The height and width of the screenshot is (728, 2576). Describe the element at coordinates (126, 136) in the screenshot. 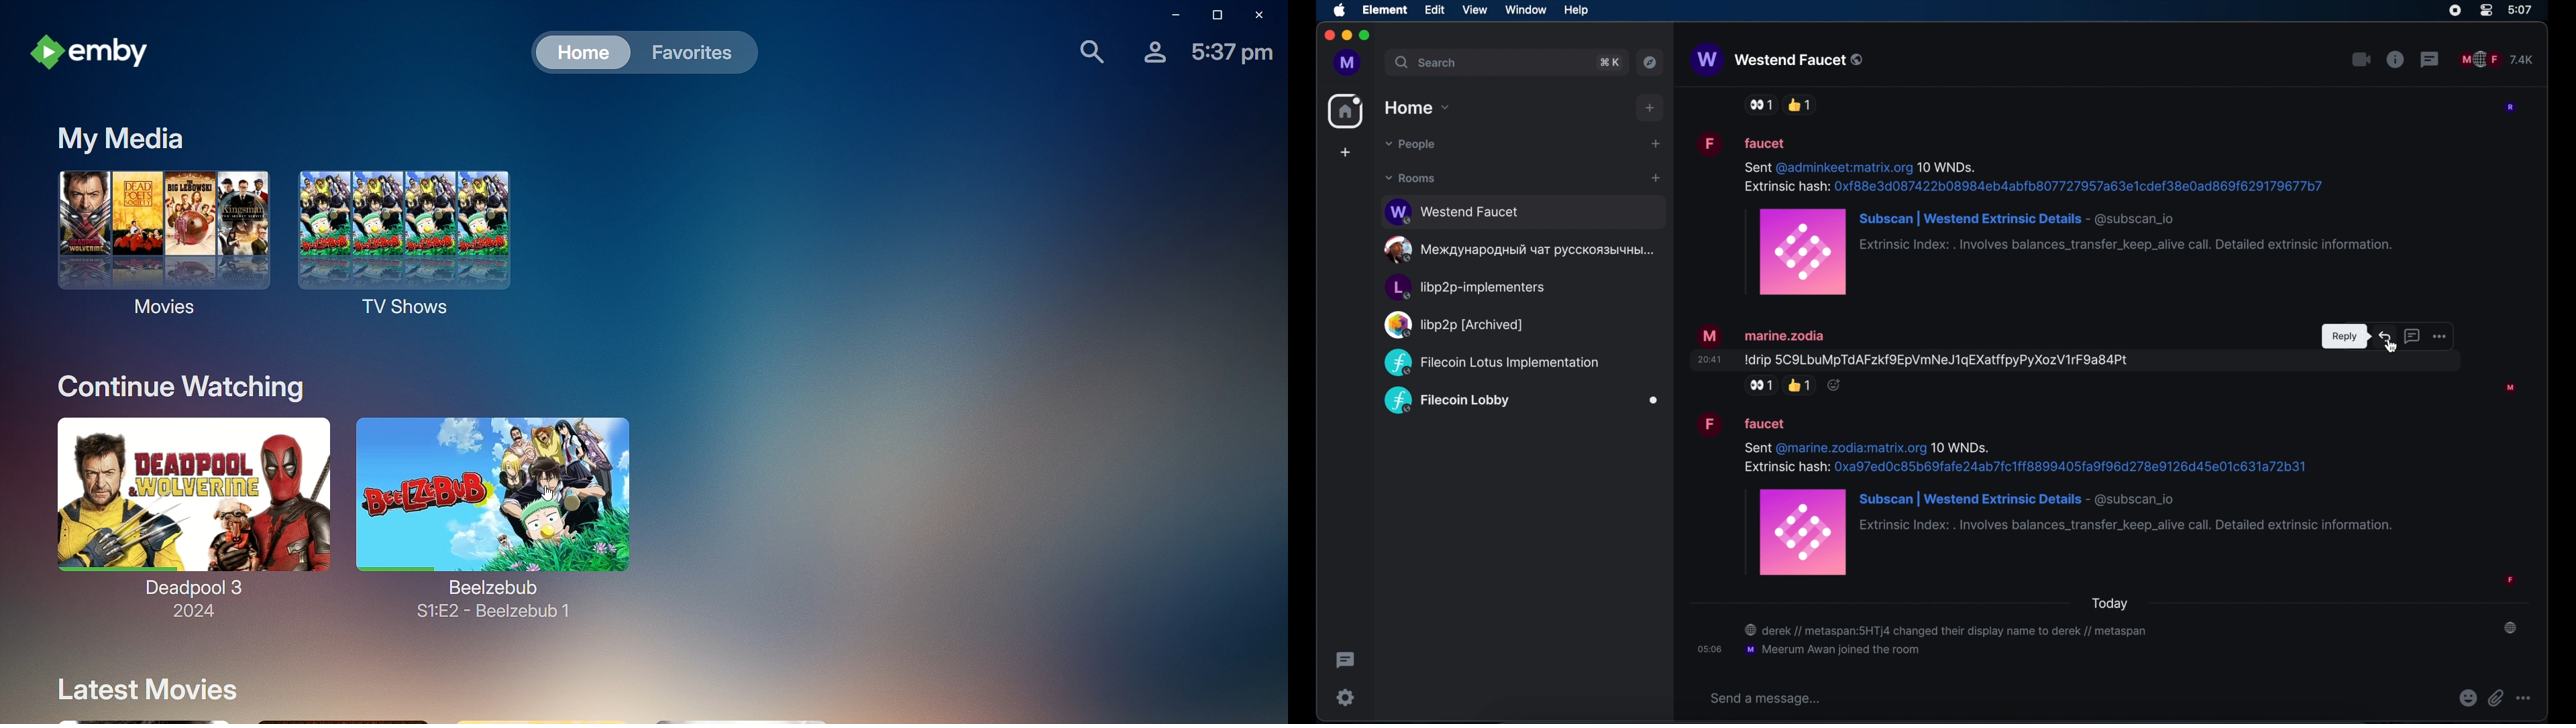

I see `My Media` at that location.